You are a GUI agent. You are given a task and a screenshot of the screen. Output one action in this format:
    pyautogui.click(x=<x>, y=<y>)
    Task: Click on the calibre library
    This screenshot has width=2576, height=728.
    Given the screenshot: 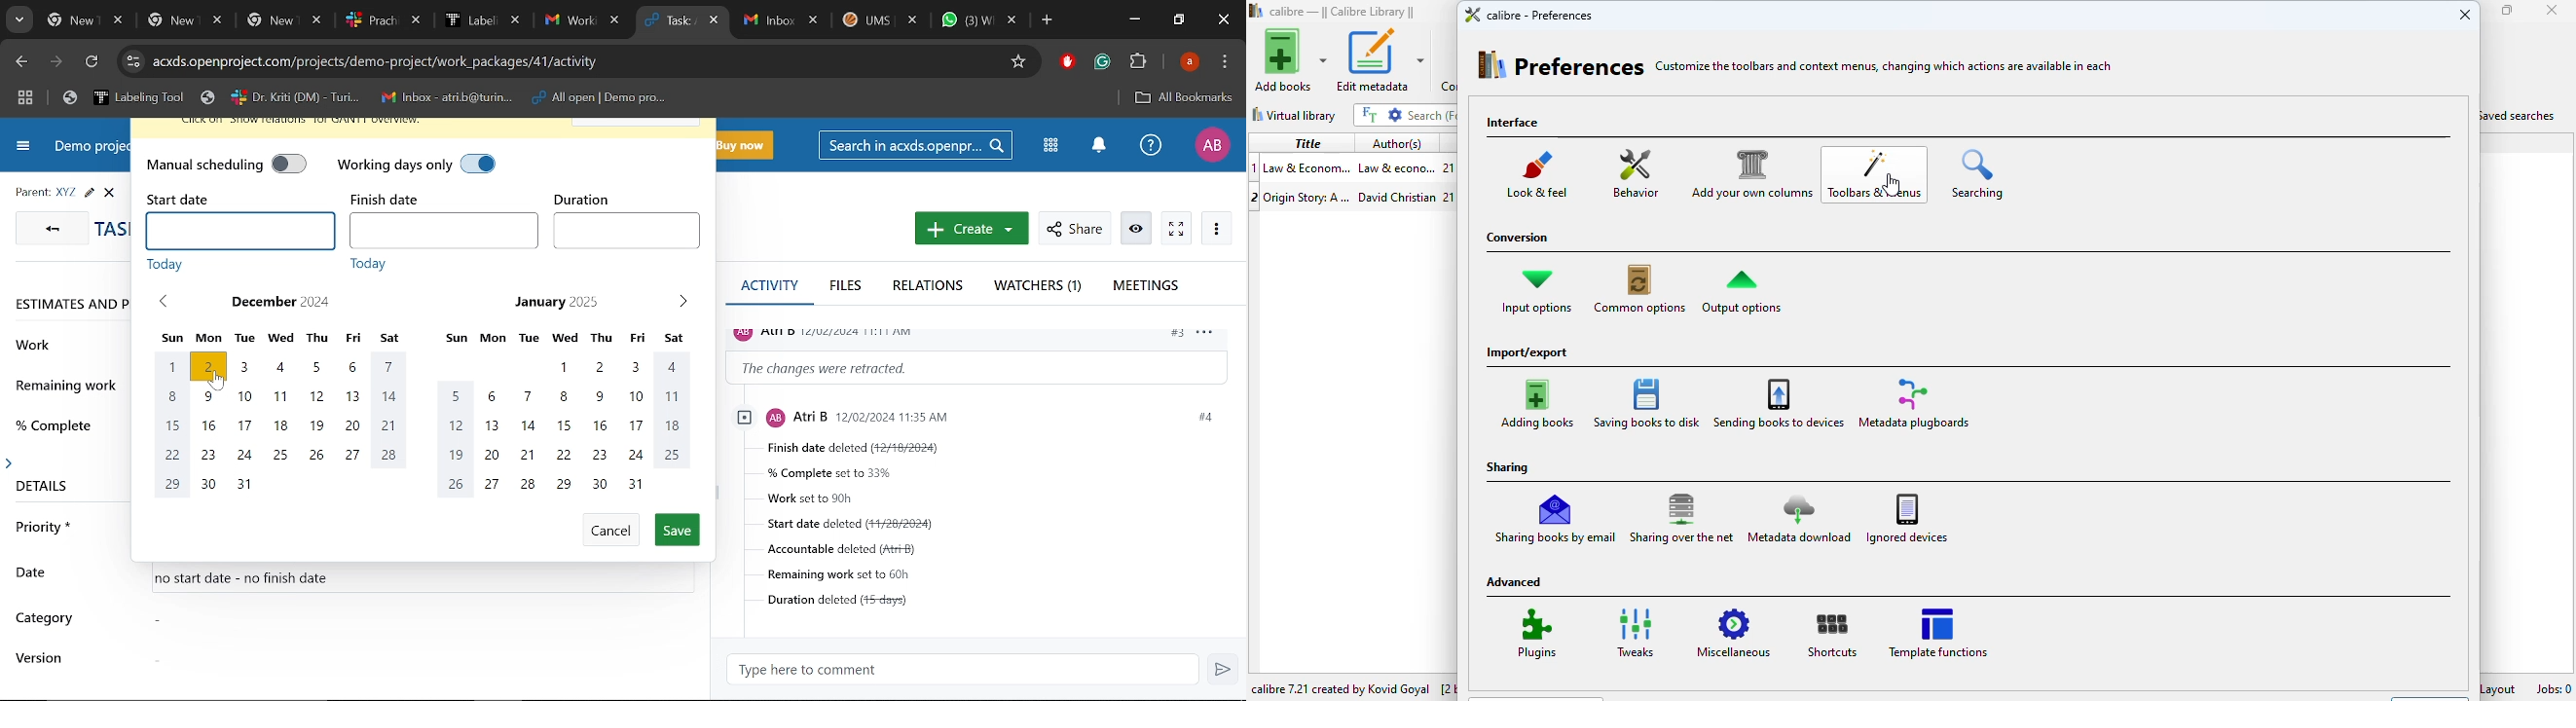 What is the action you would take?
    pyautogui.click(x=1343, y=12)
    